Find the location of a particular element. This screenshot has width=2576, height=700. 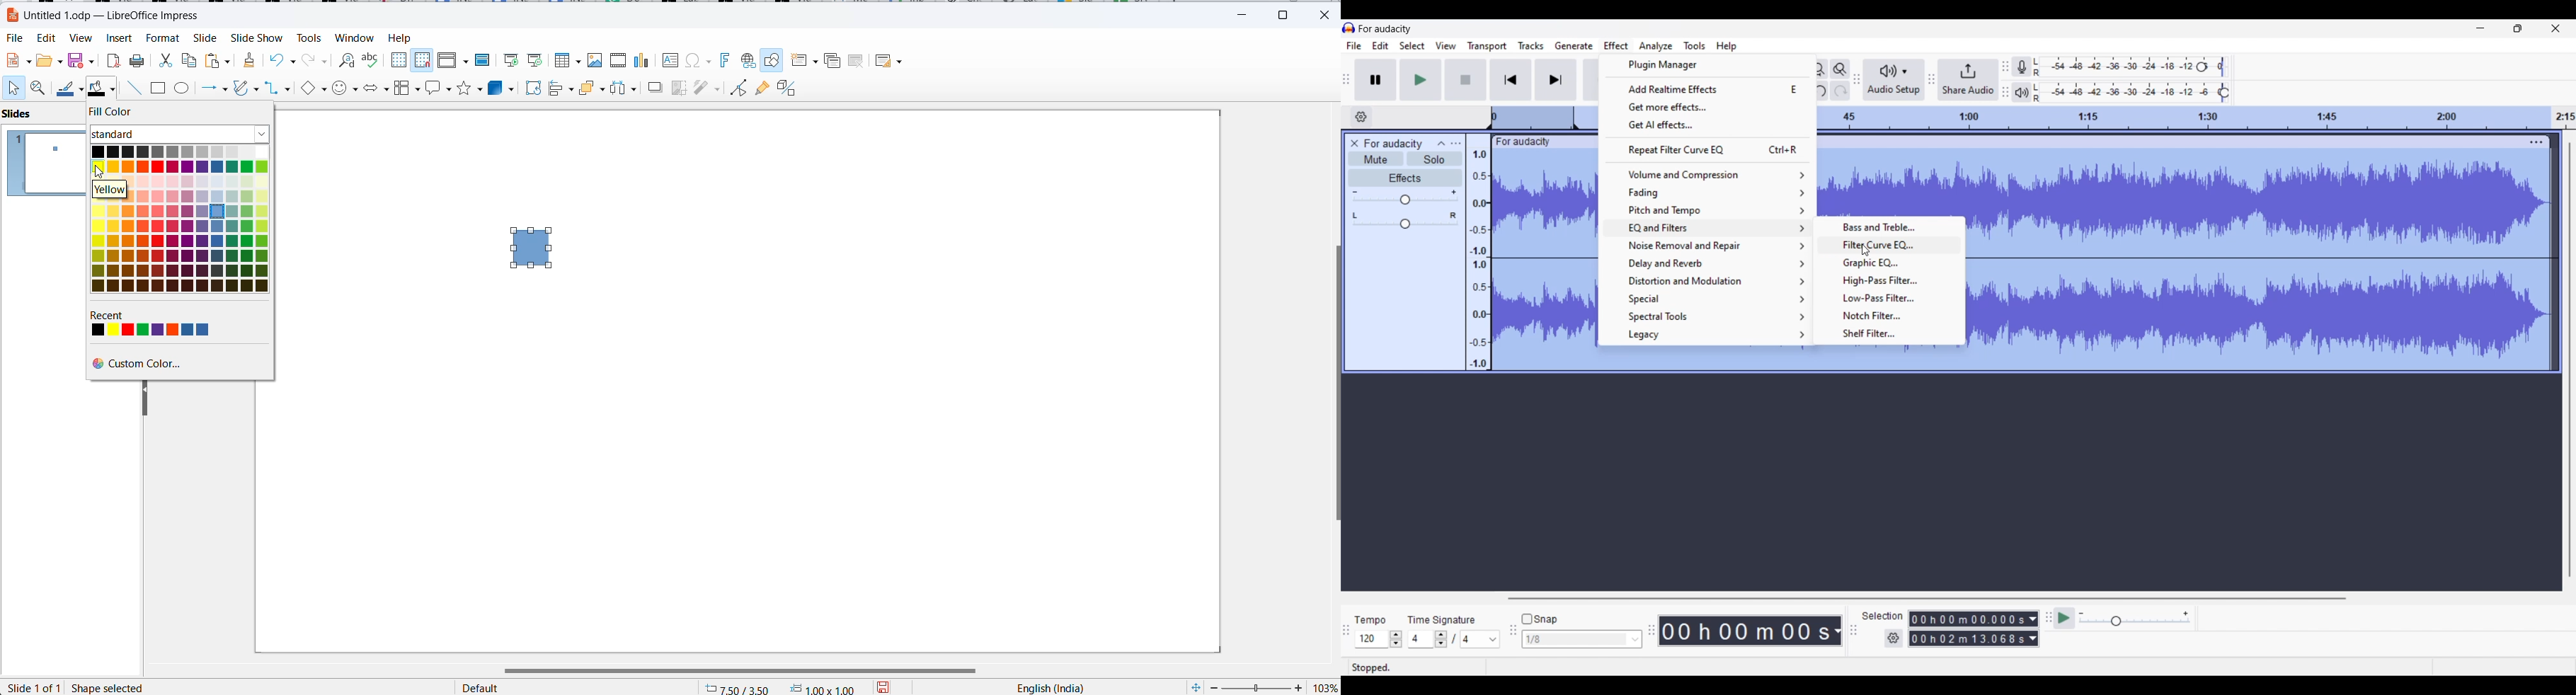

slide number is located at coordinates (35, 687).